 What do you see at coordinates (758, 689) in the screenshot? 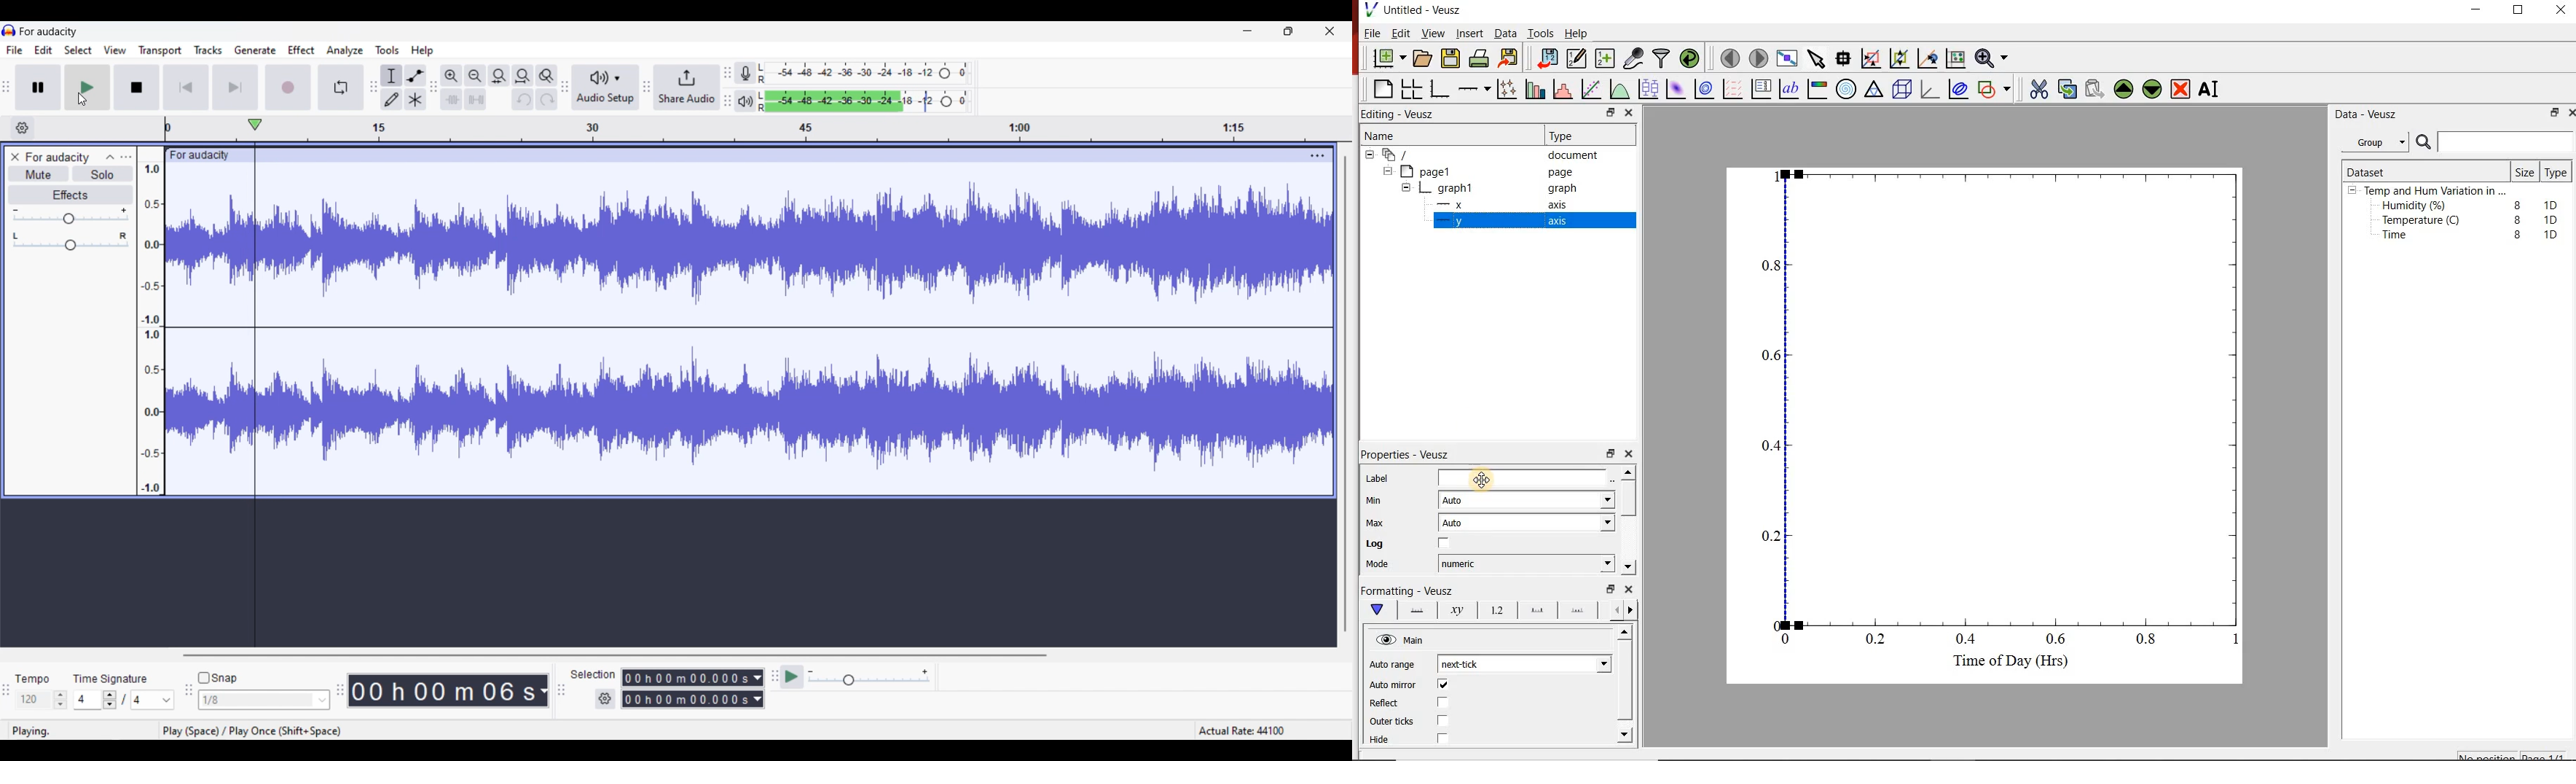
I see `Duration measurement` at bounding box center [758, 689].